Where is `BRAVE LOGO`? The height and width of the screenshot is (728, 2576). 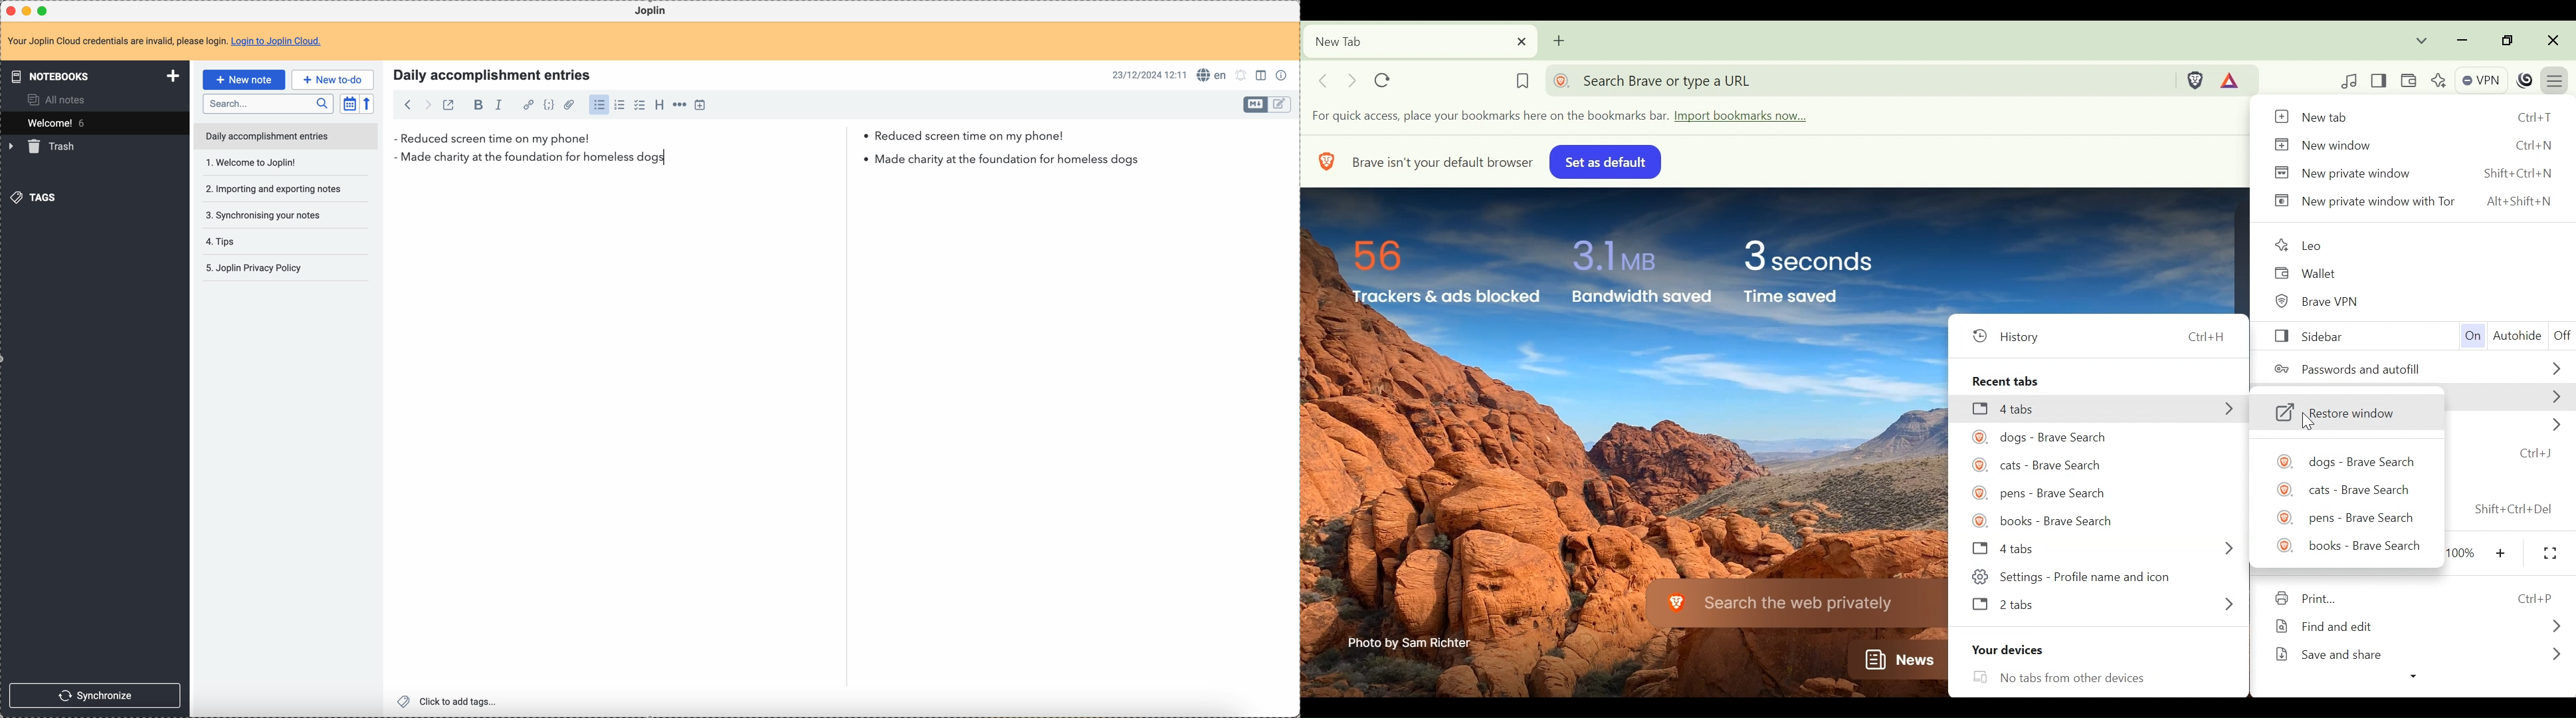 BRAVE LOGO is located at coordinates (1324, 160).